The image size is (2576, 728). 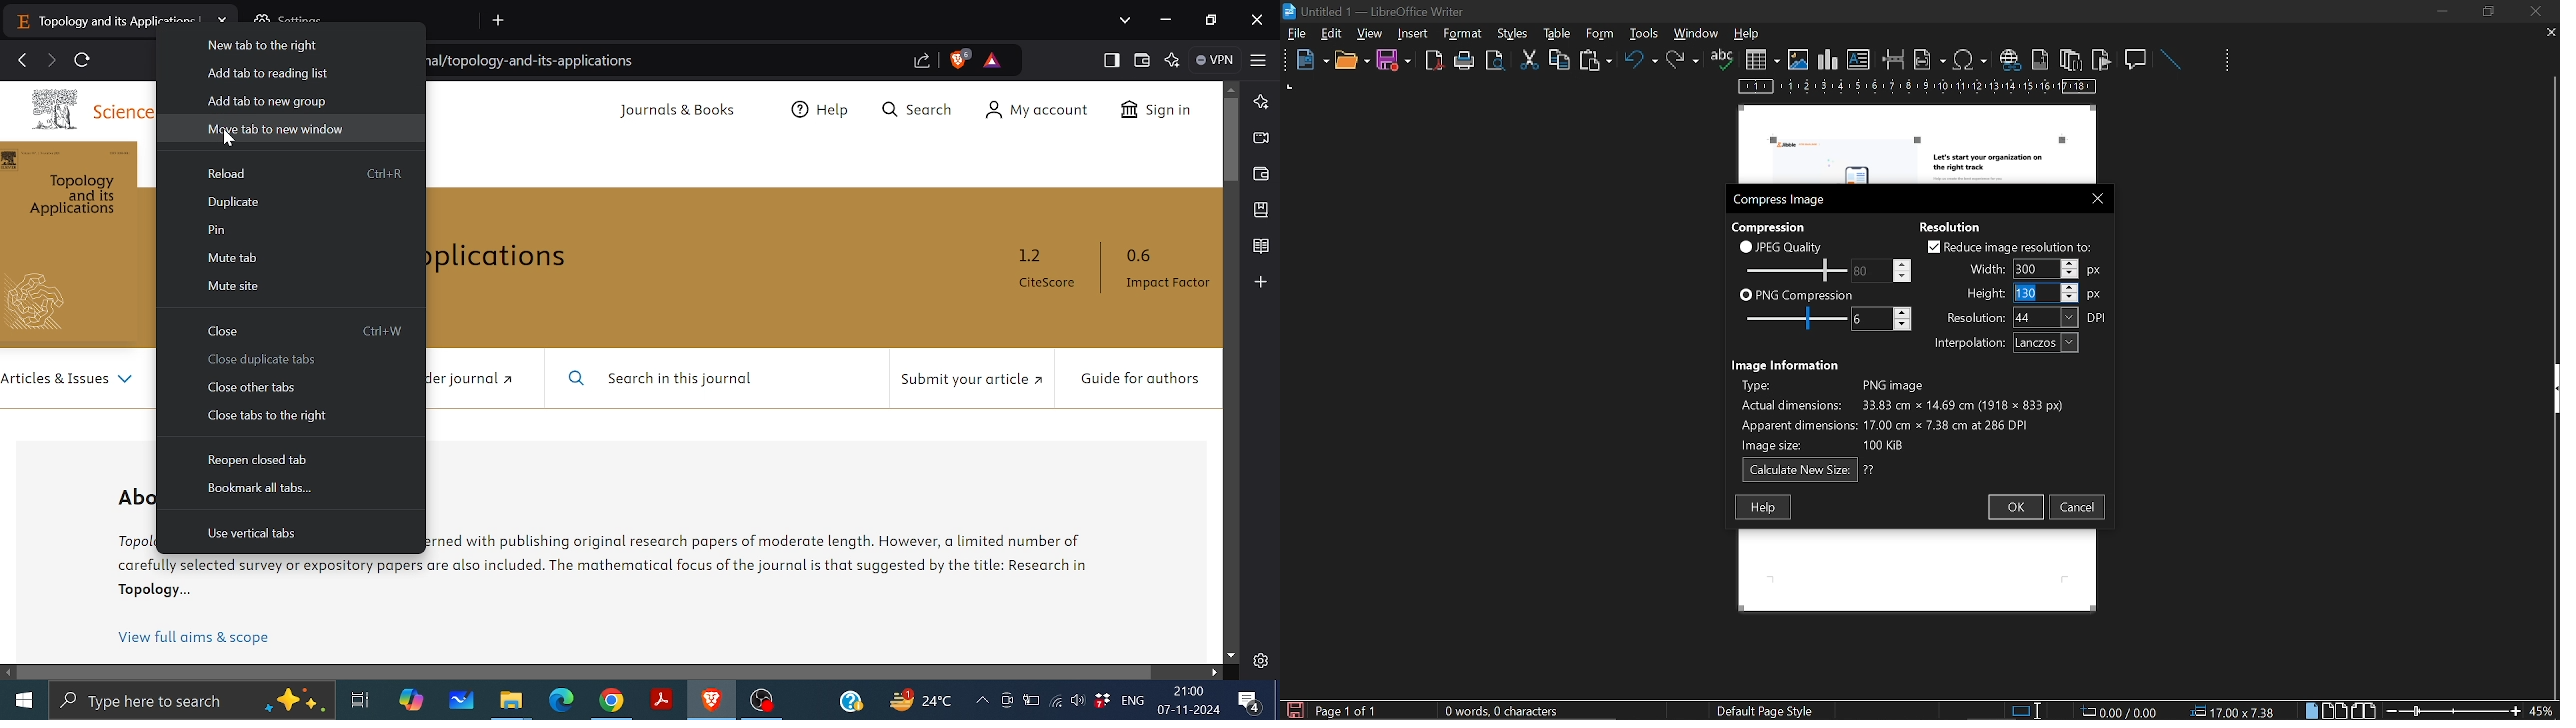 What do you see at coordinates (1297, 35) in the screenshot?
I see `file` at bounding box center [1297, 35].